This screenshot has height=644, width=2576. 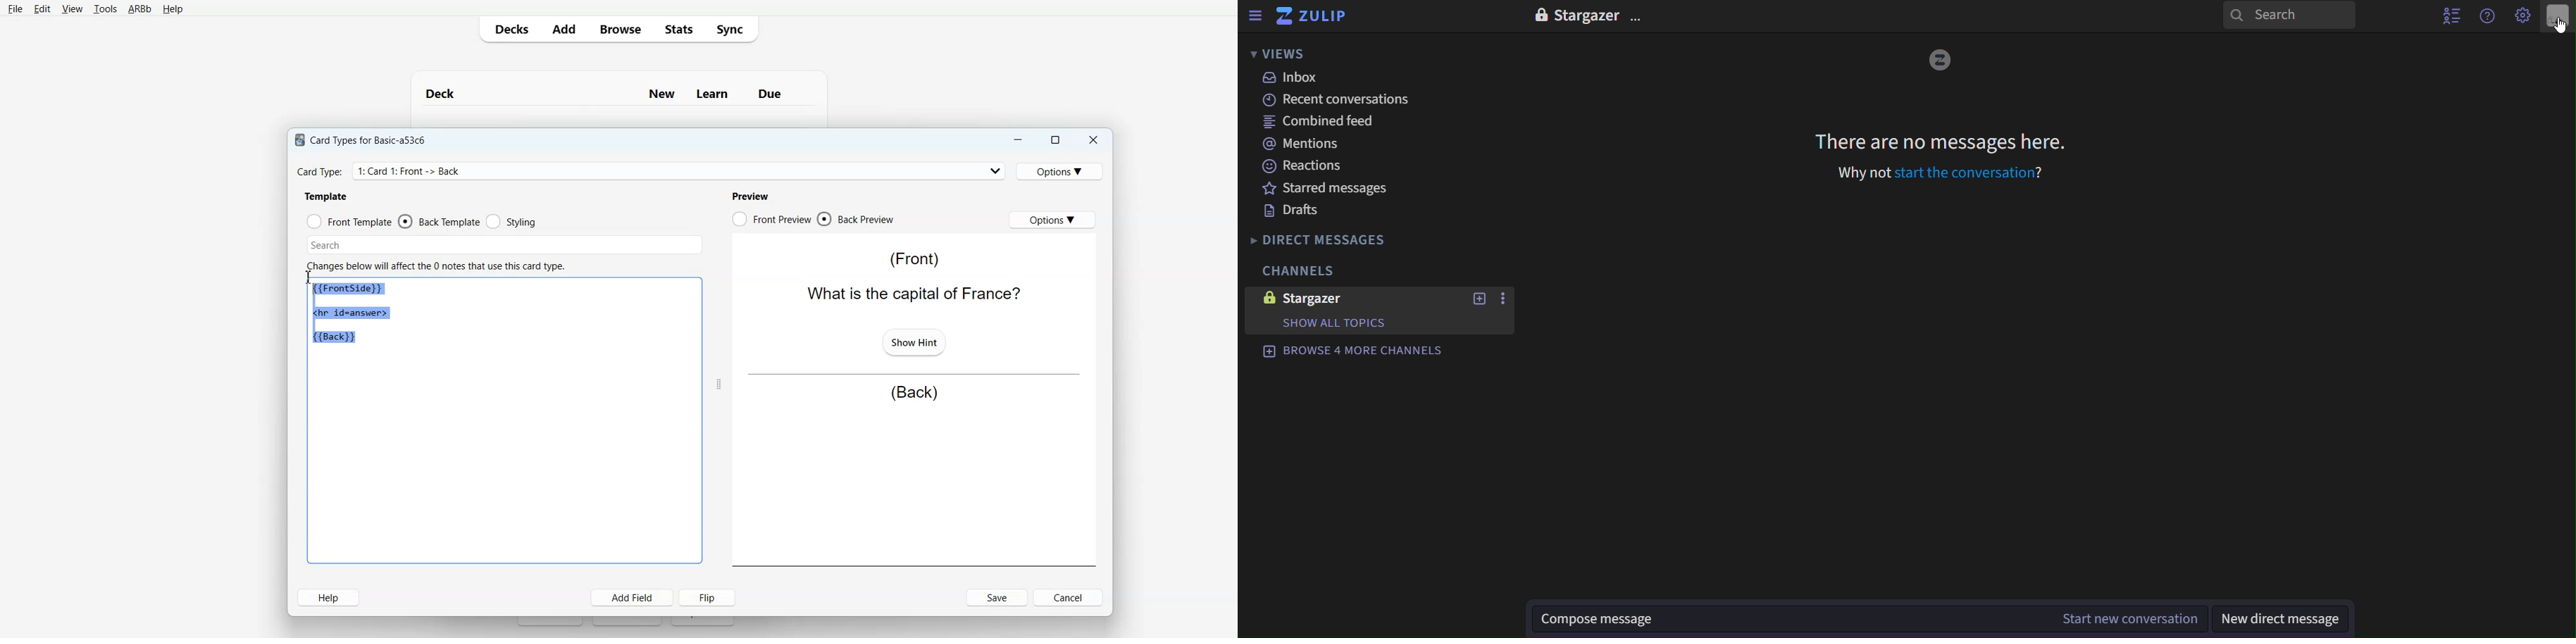 What do you see at coordinates (512, 222) in the screenshot?
I see `Styling` at bounding box center [512, 222].